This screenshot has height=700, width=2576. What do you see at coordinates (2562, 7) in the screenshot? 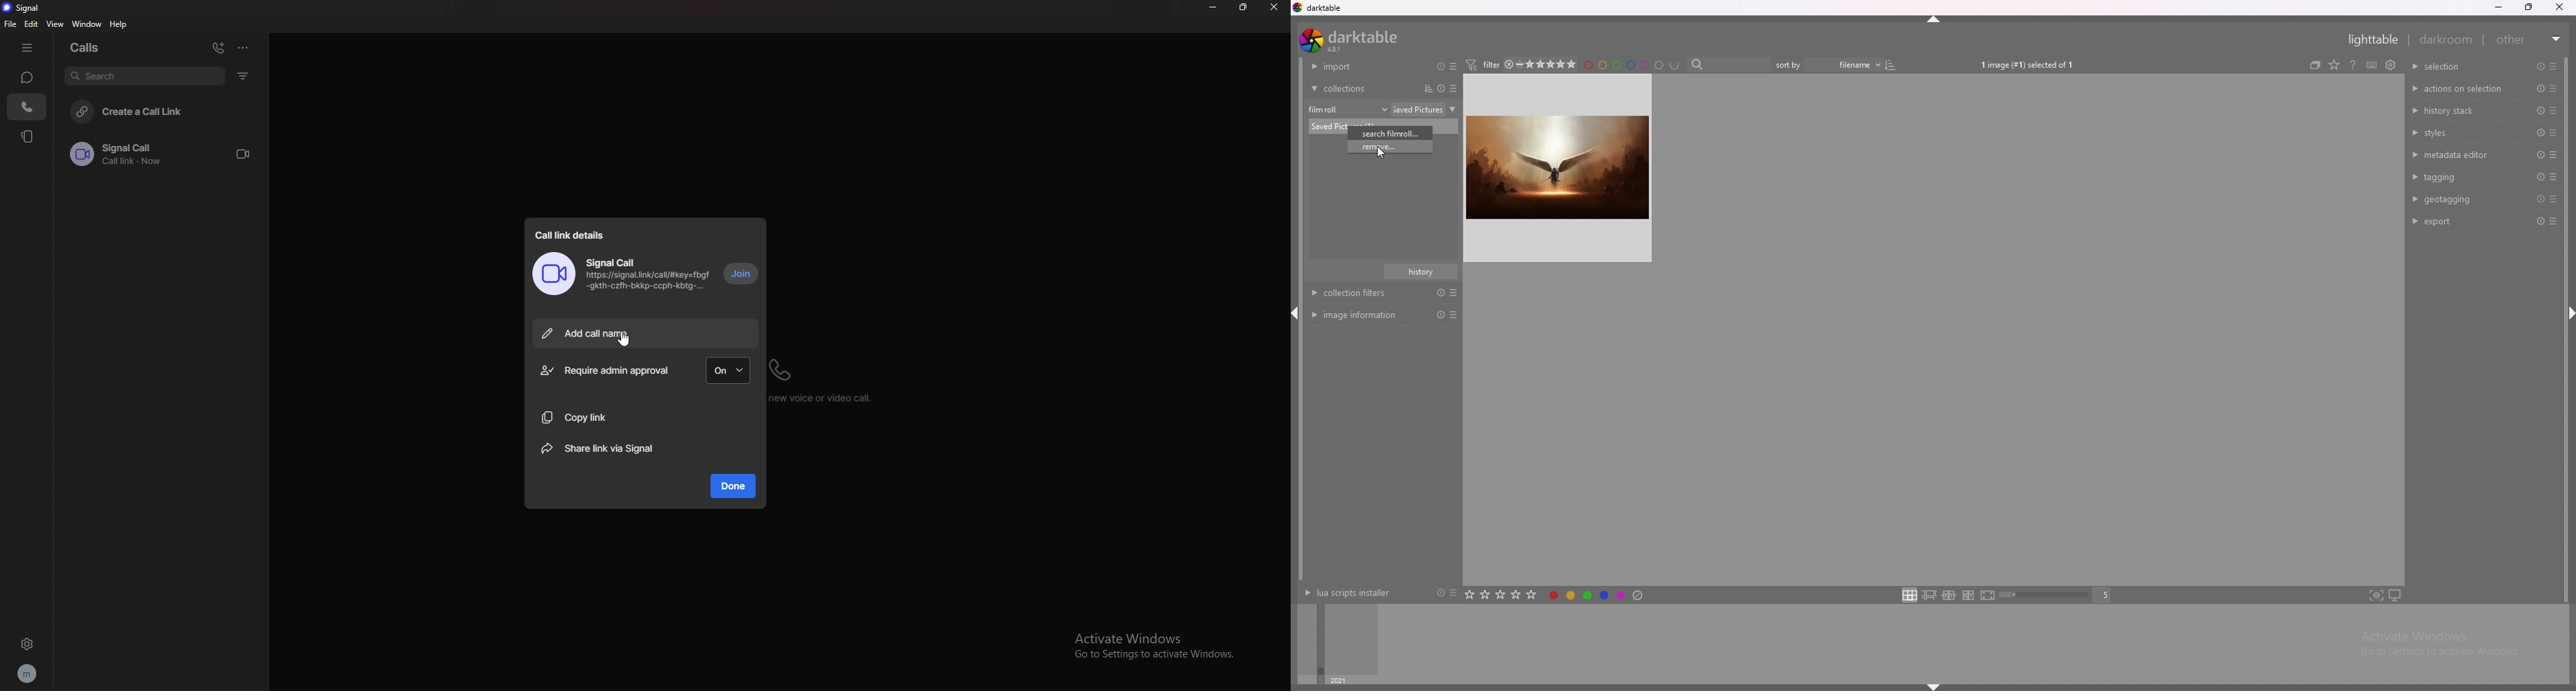
I see `close` at bounding box center [2562, 7].